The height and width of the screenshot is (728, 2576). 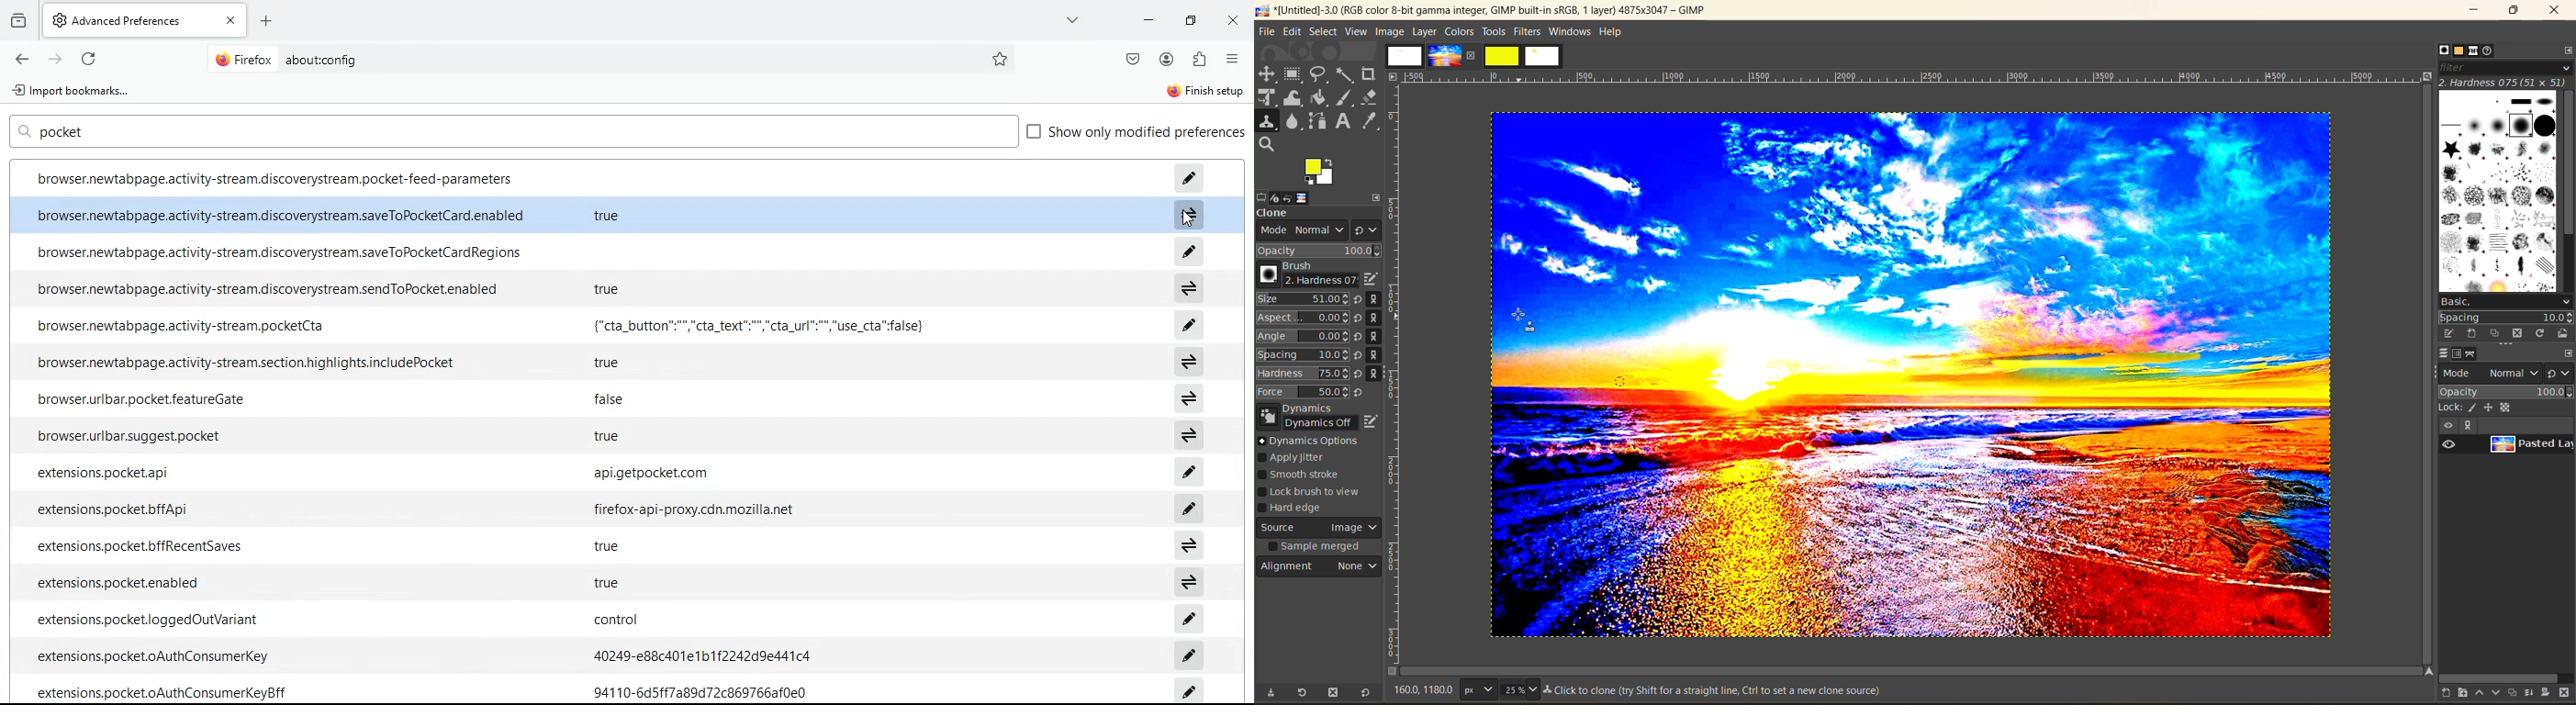 I want to click on extensions.pocket.api, so click(x=104, y=474).